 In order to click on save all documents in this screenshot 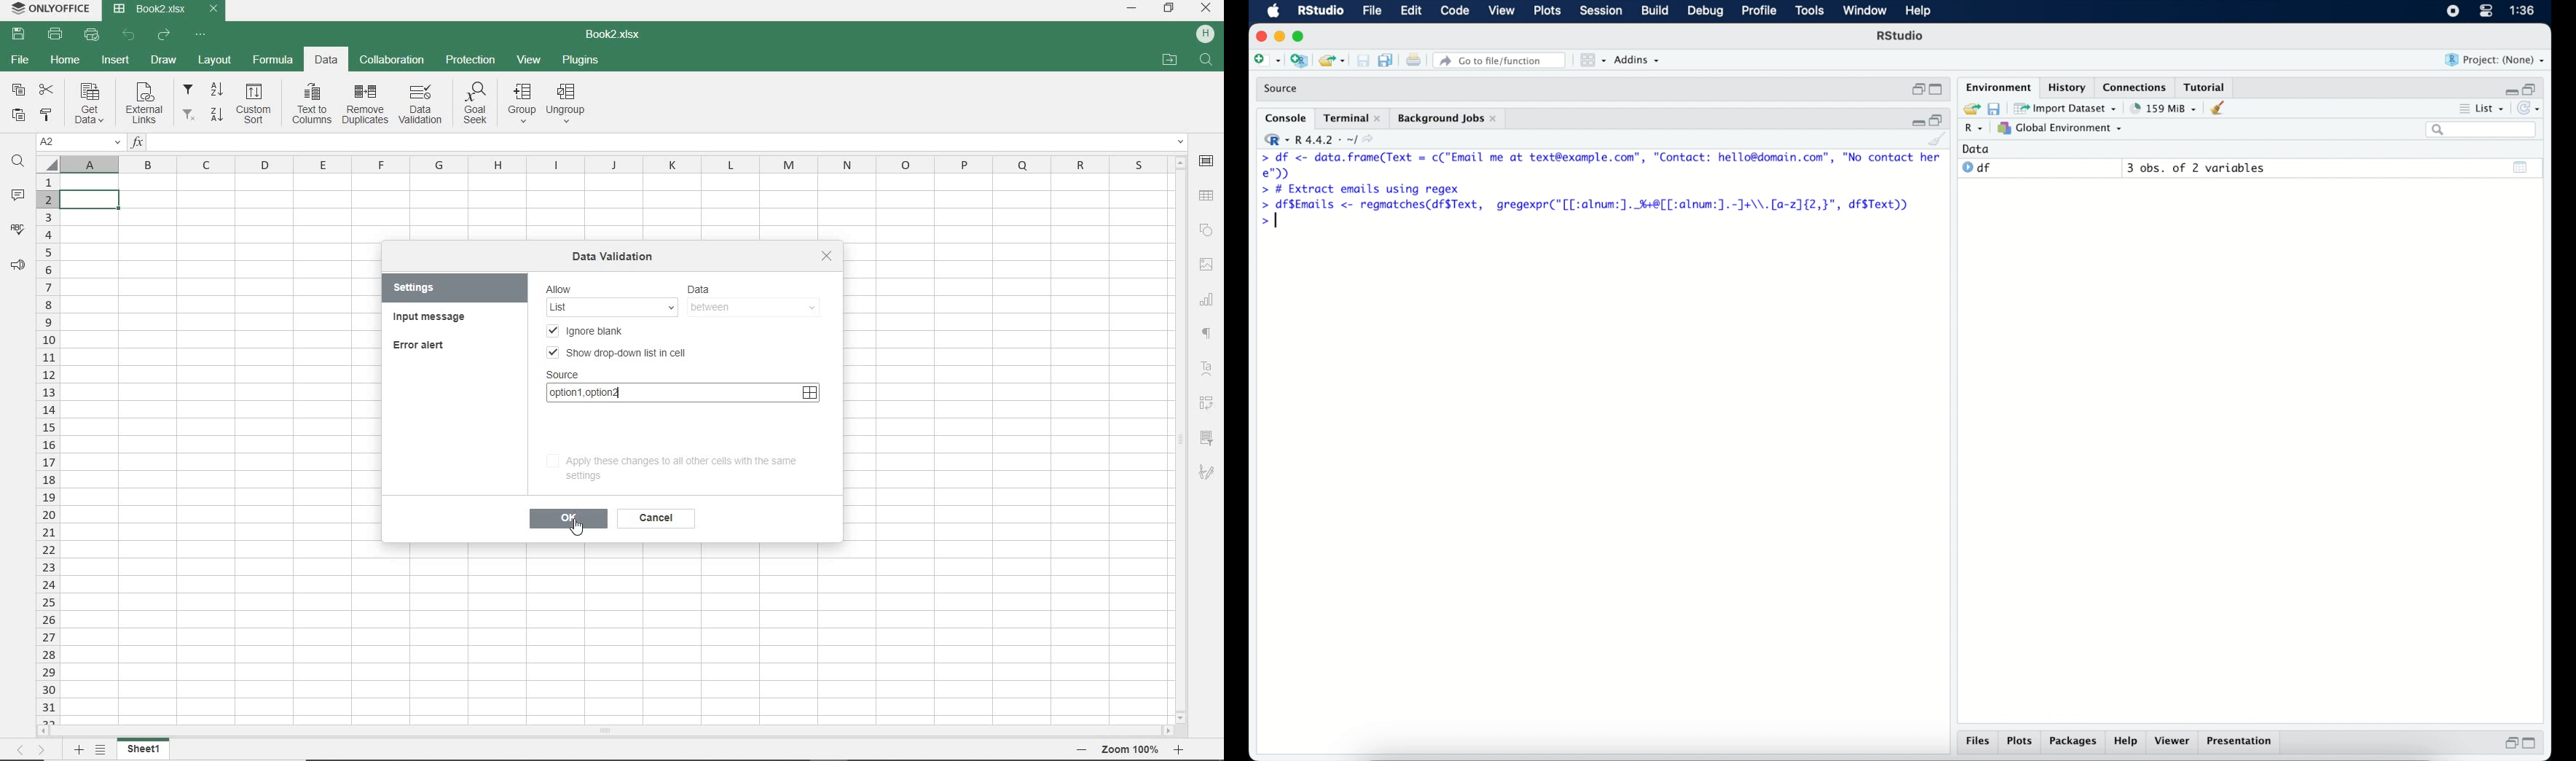, I will do `click(1386, 60)`.